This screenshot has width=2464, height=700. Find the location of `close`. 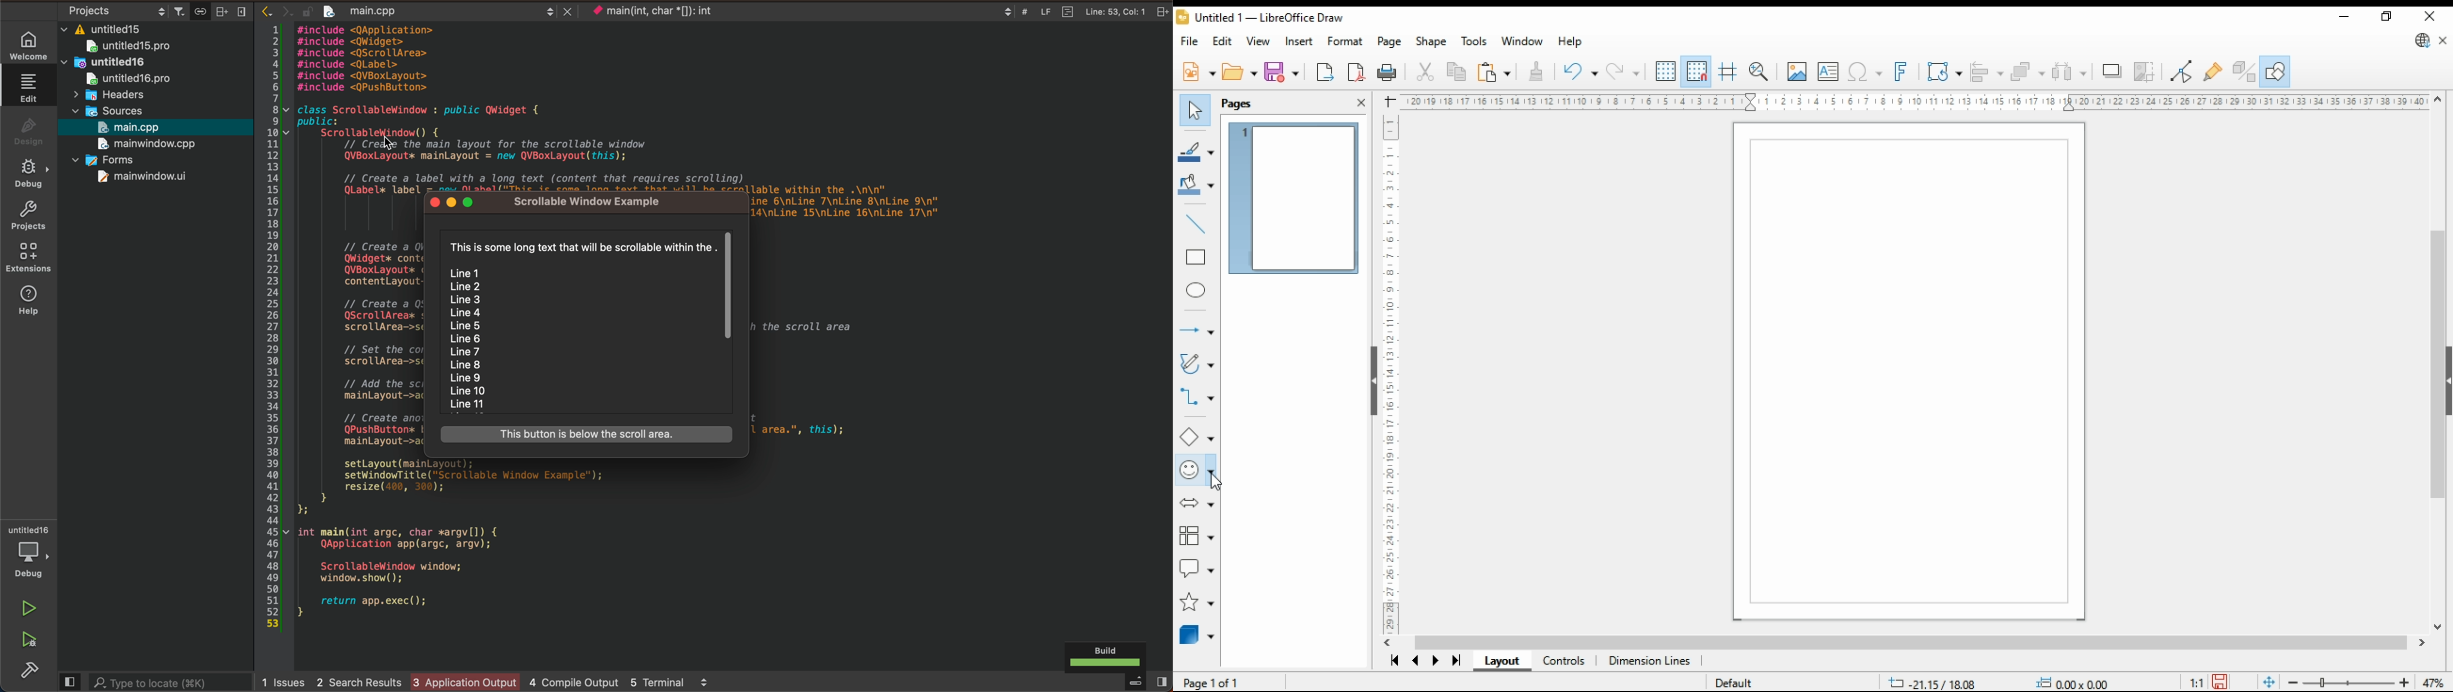

close is located at coordinates (1160, 12).